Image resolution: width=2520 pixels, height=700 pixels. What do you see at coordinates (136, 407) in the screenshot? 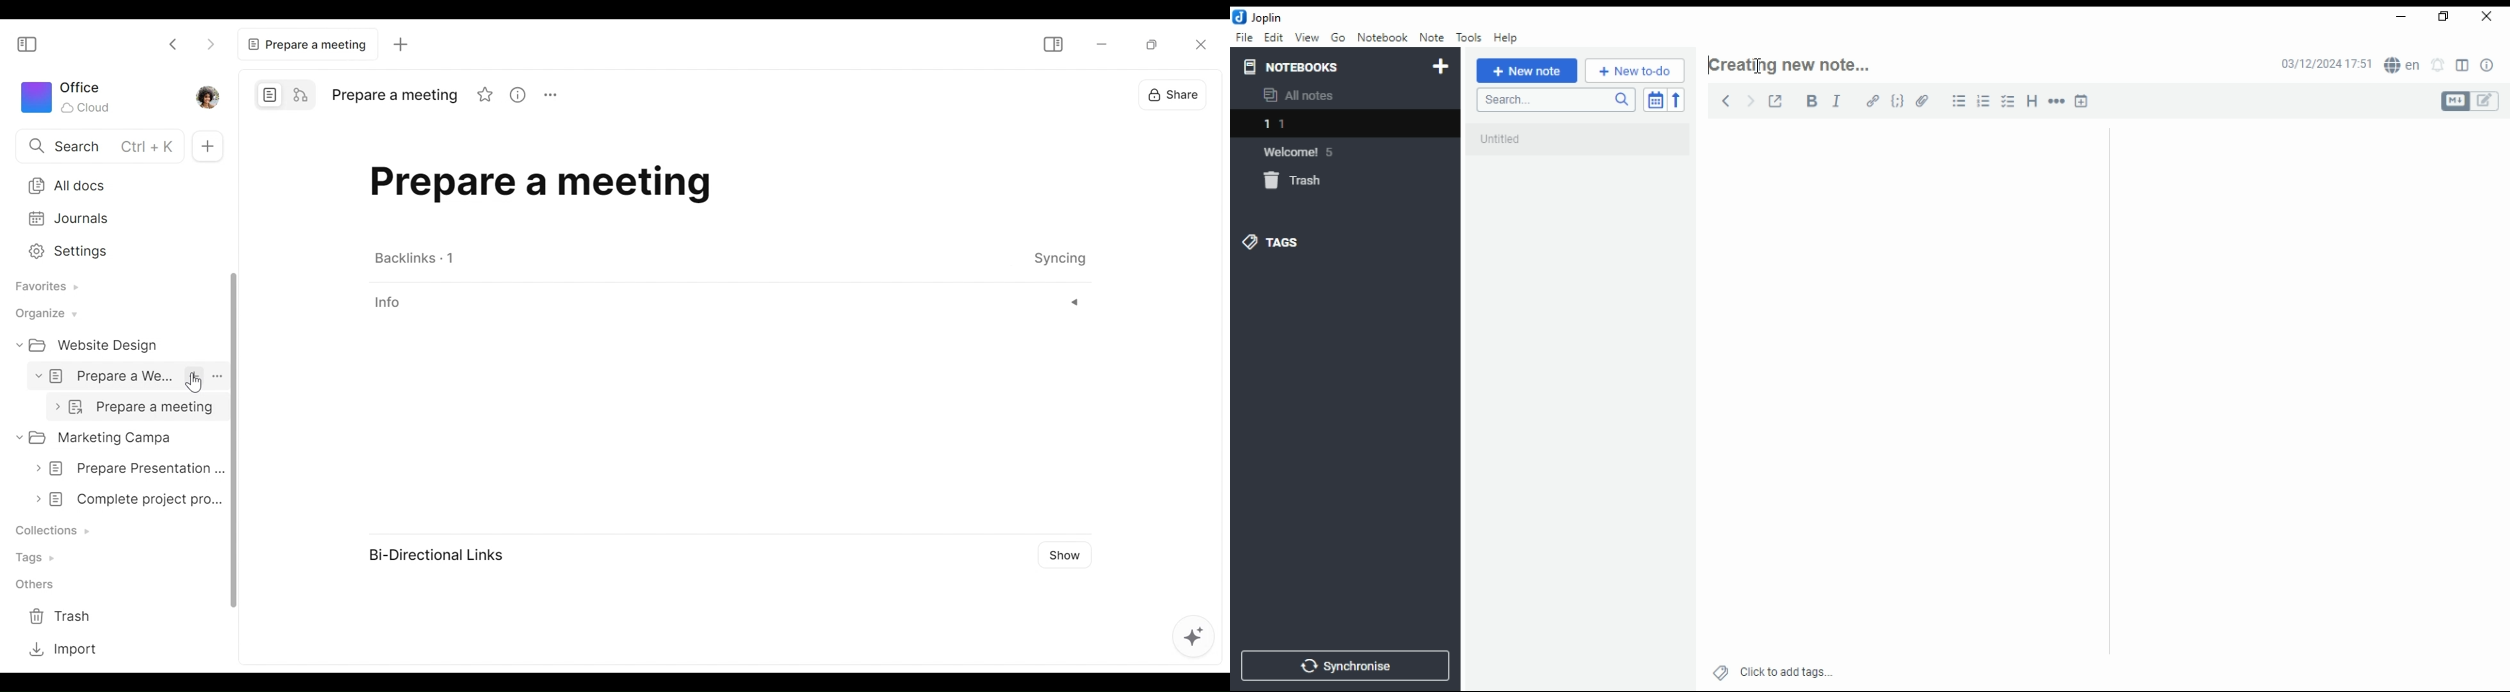
I see `Document` at bounding box center [136, 407].